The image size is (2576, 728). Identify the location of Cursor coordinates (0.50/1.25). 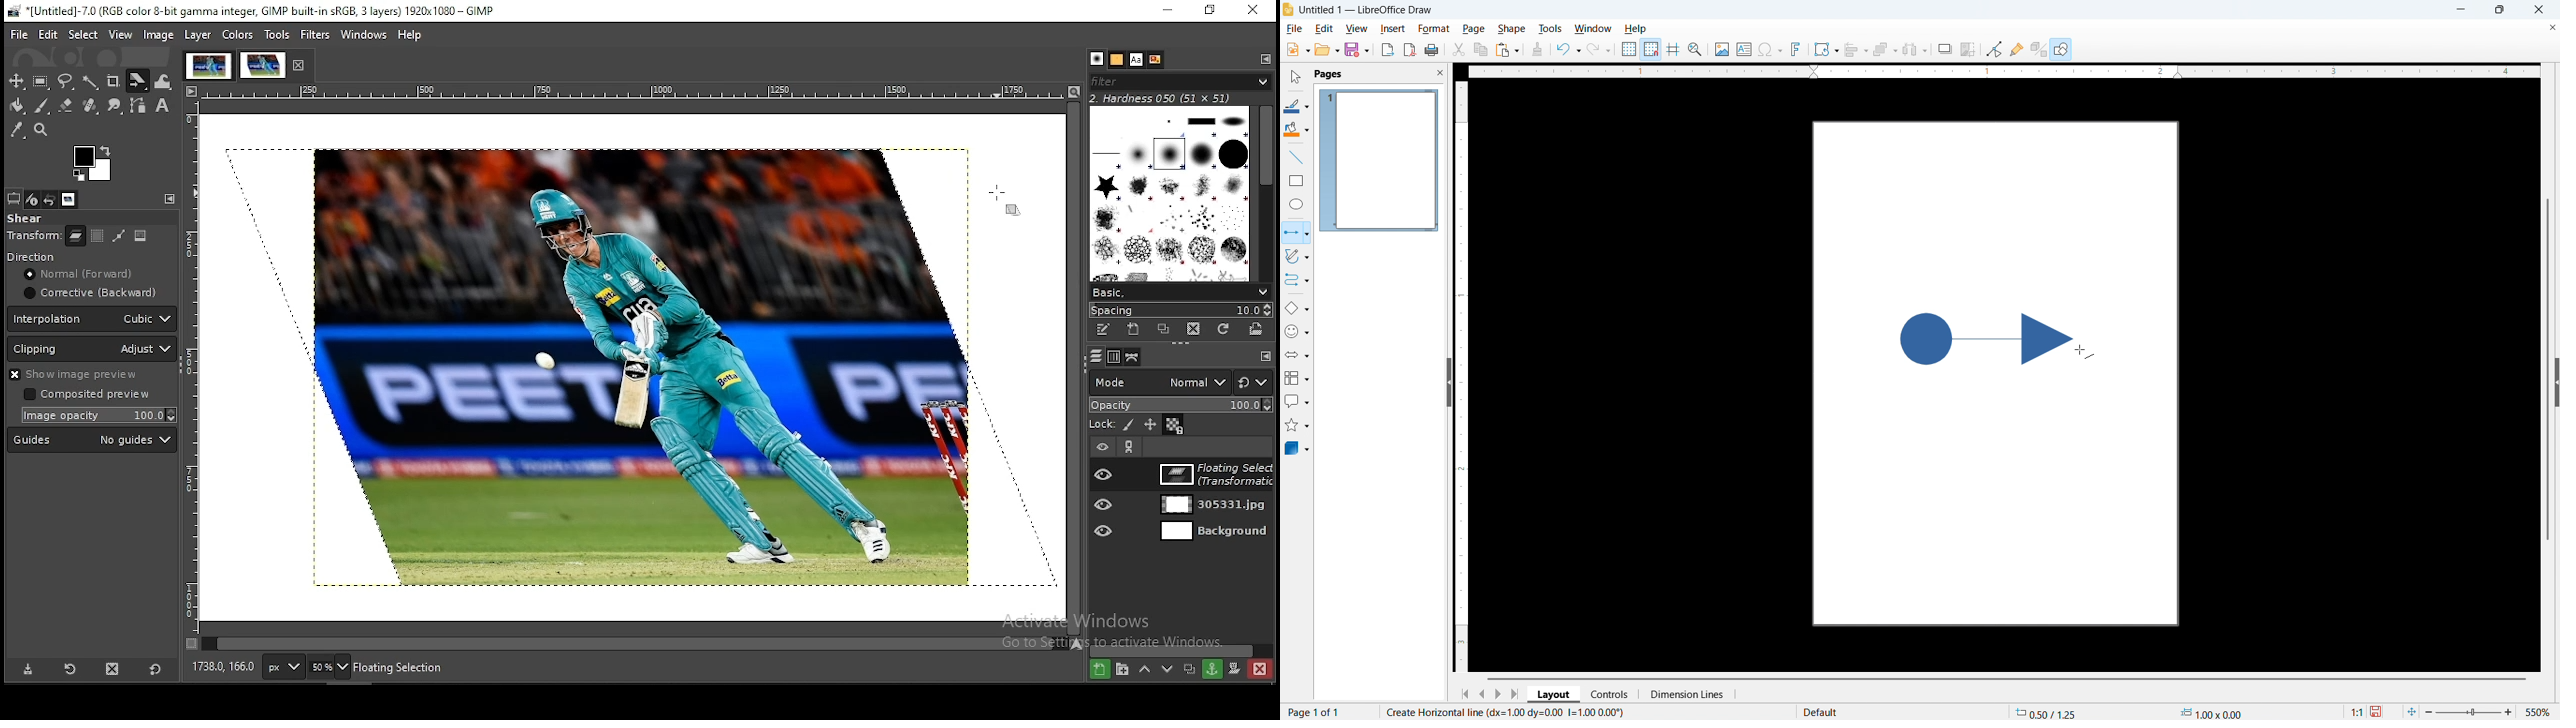
(2046, 712).